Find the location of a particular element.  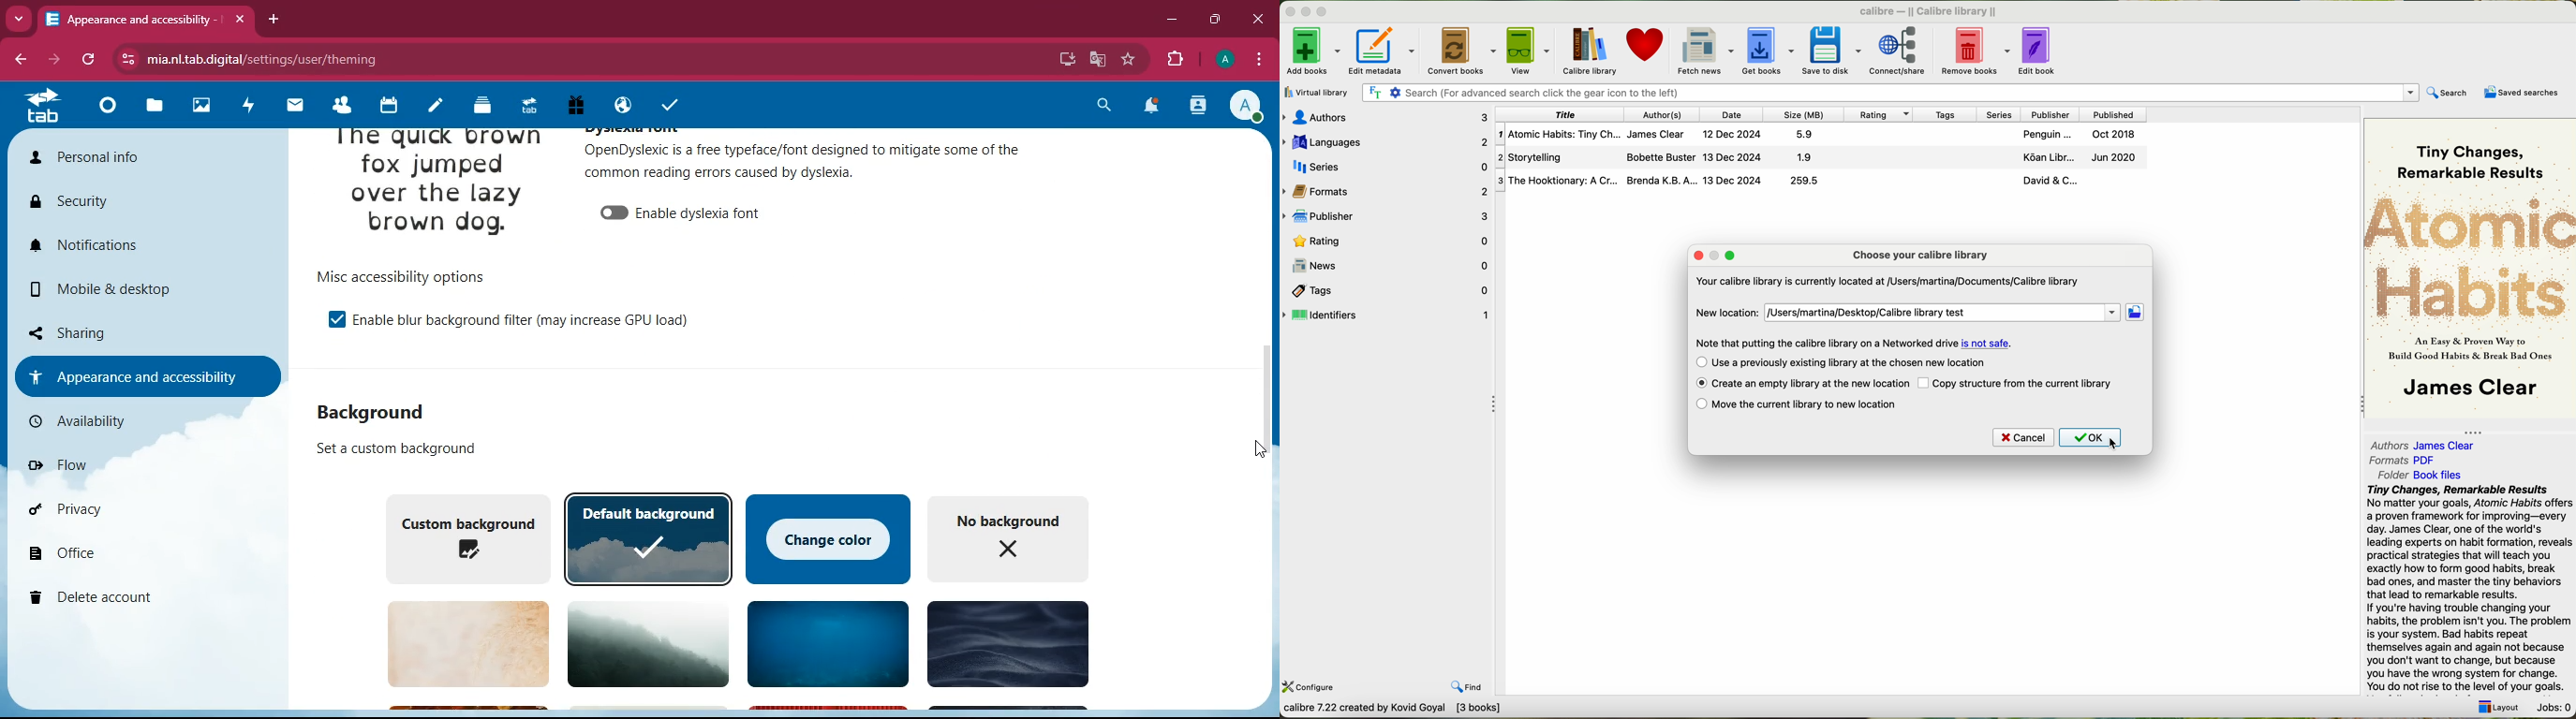

mail is located at coordinates (293, 107).